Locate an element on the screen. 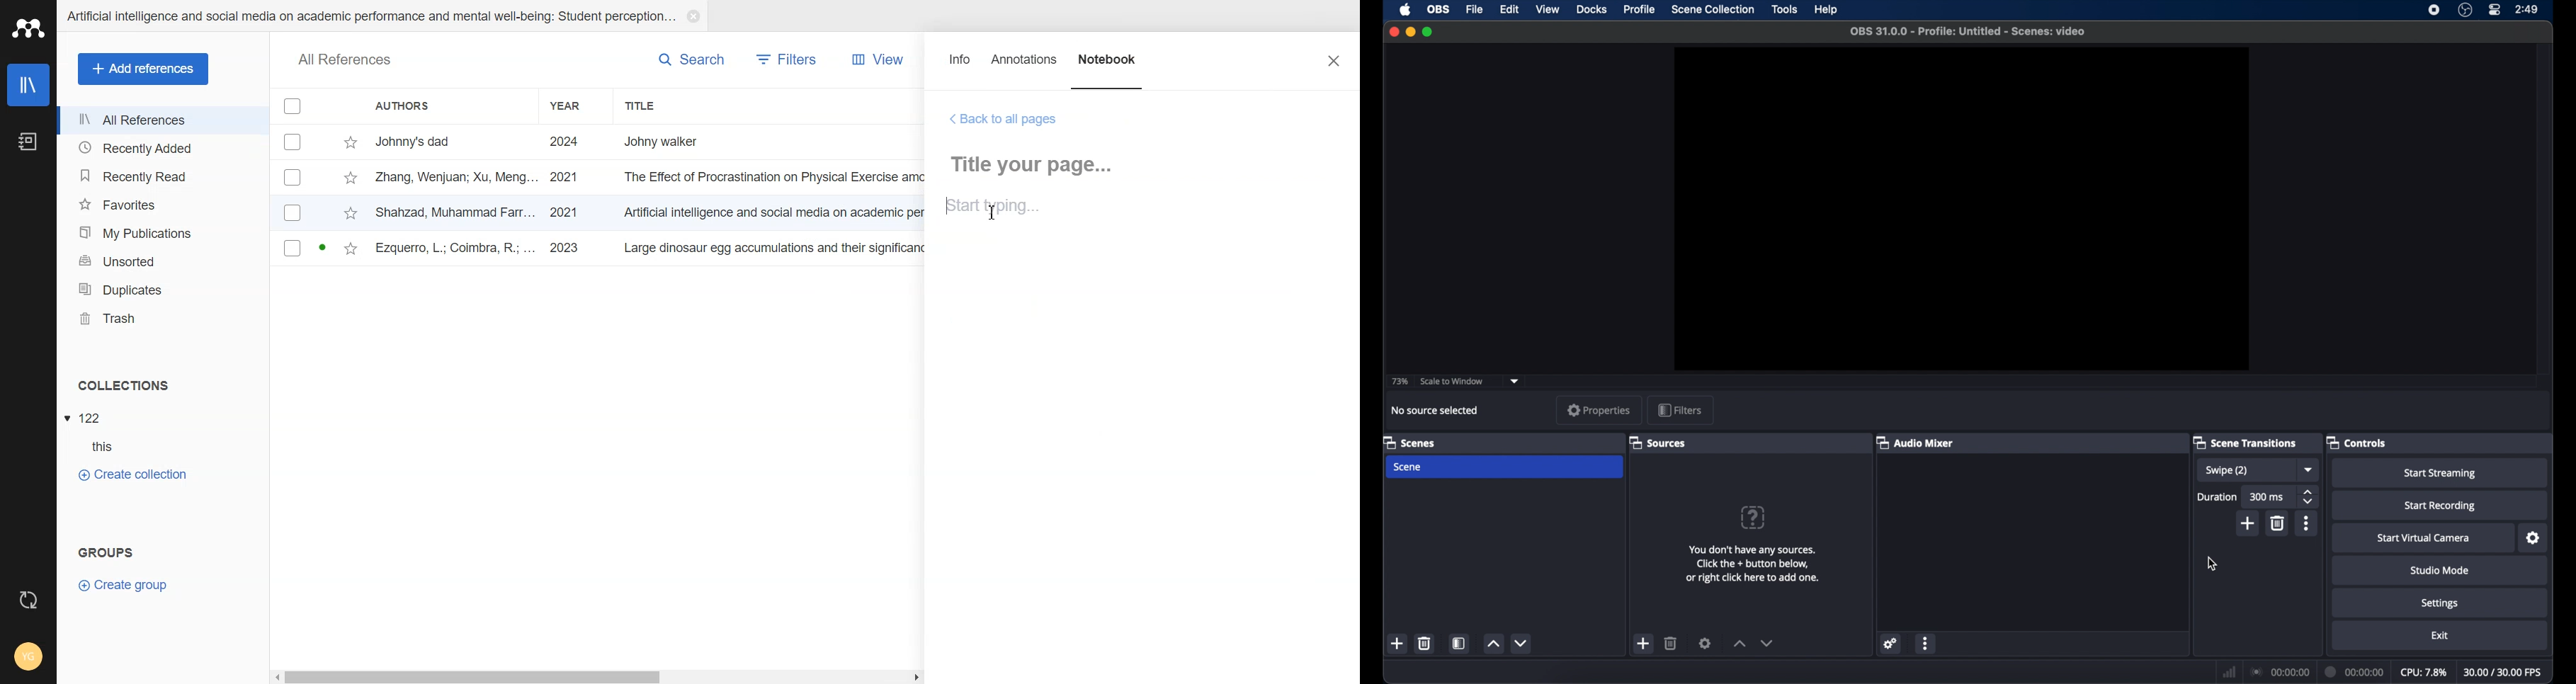  exit is located at coordinates (2440, 636).